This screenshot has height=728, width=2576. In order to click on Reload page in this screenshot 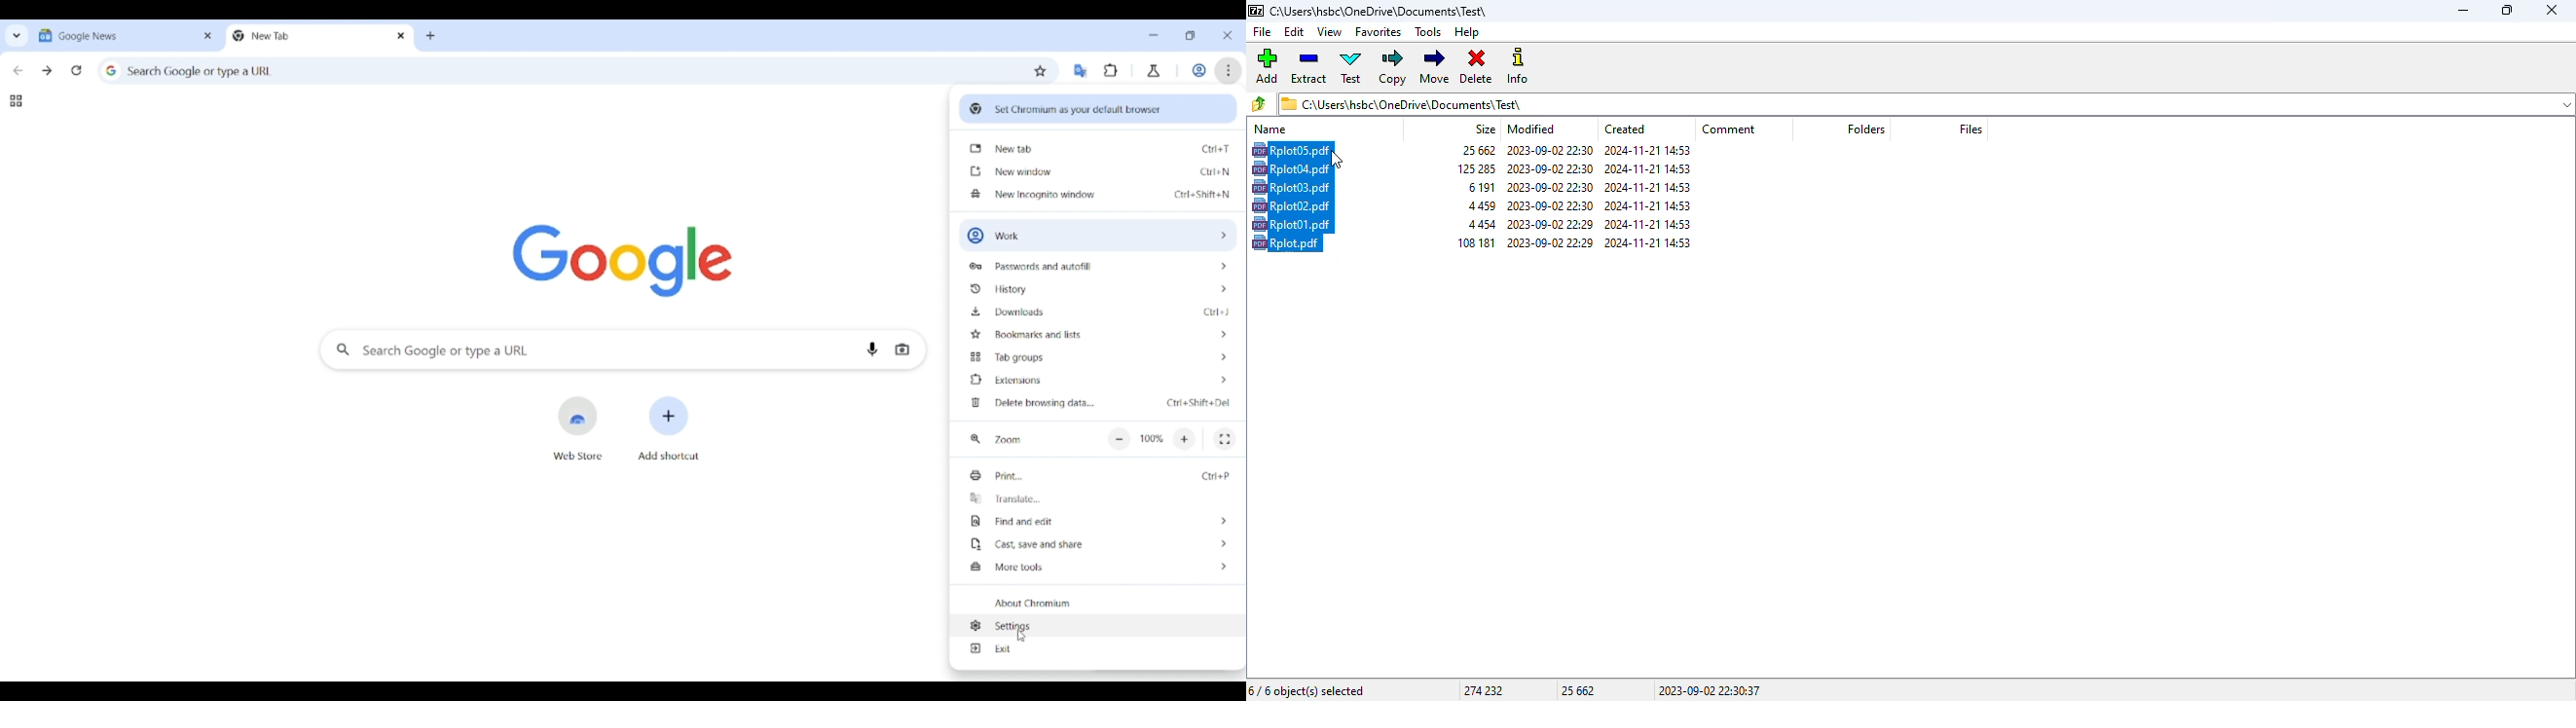, I will do `click(77, 70)`.